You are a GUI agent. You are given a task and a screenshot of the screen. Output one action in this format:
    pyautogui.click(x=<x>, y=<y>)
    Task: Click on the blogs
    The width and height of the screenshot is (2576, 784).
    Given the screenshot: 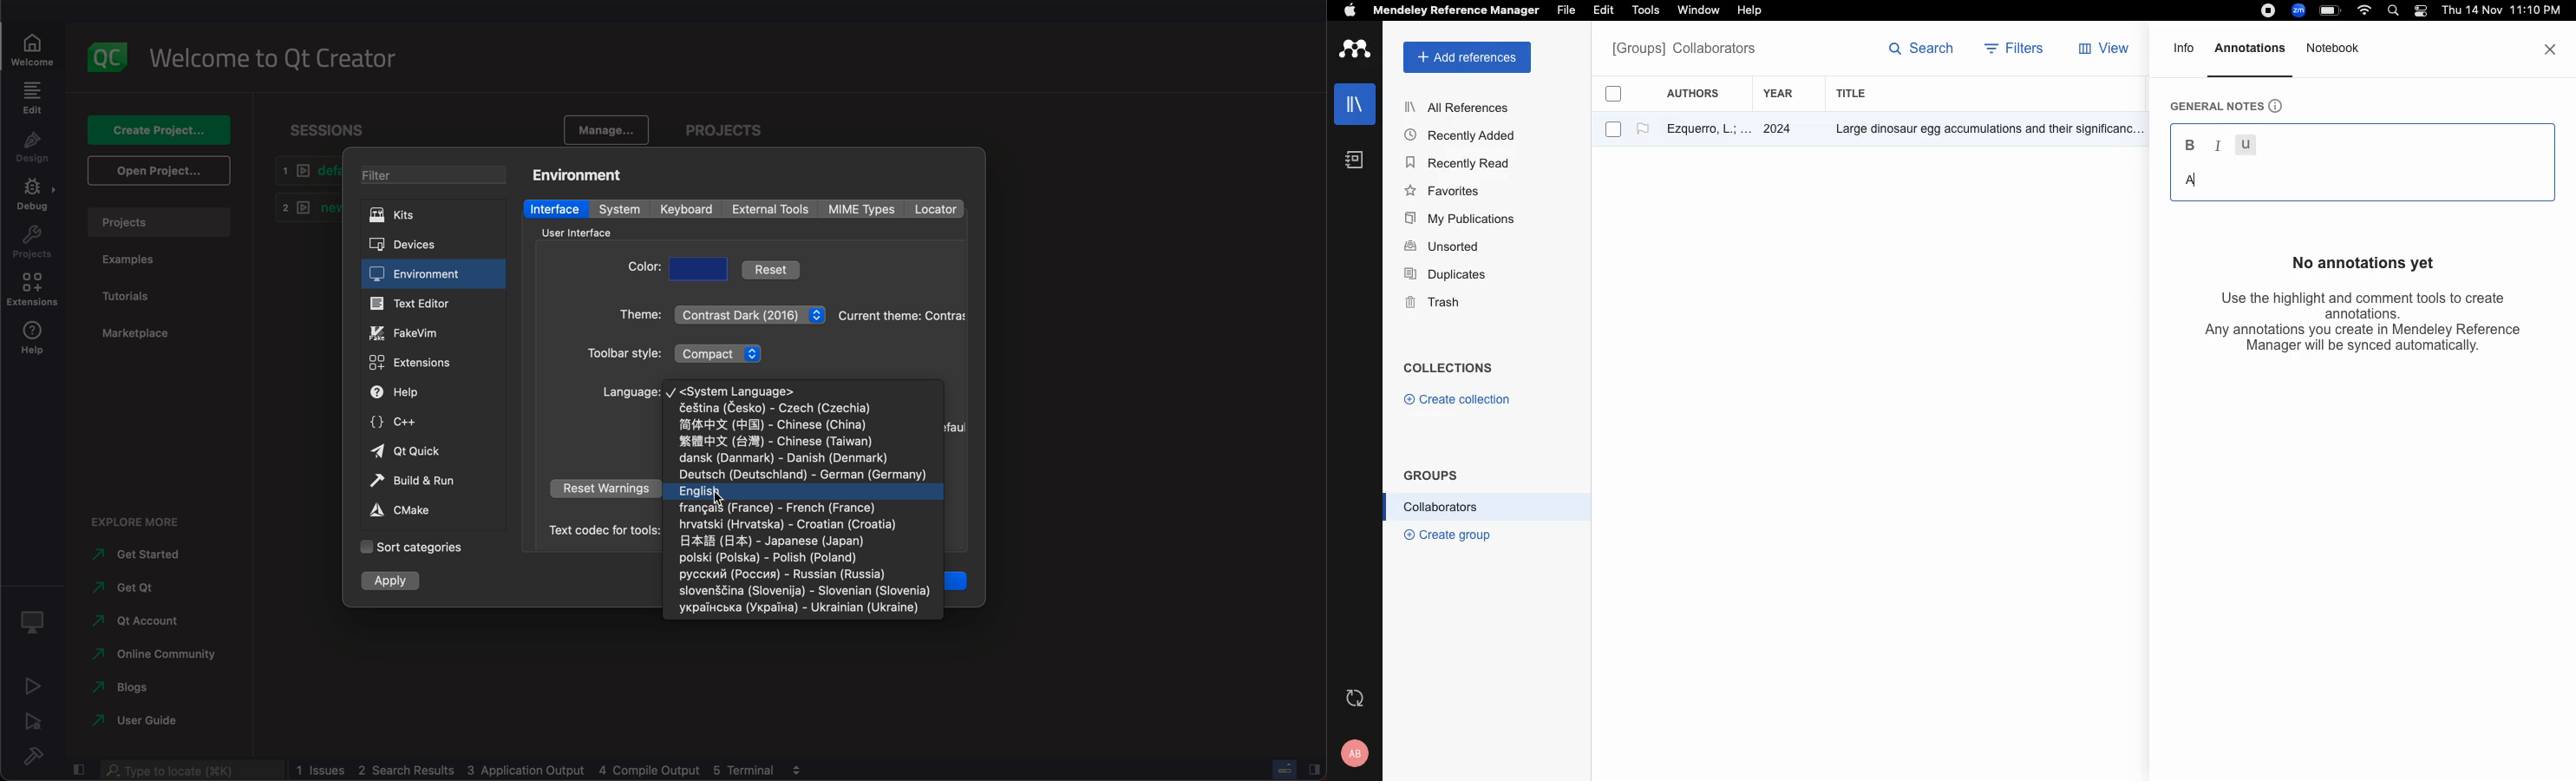 What is the action you would take?
    pyautogui.click(x=137, y=687)
    